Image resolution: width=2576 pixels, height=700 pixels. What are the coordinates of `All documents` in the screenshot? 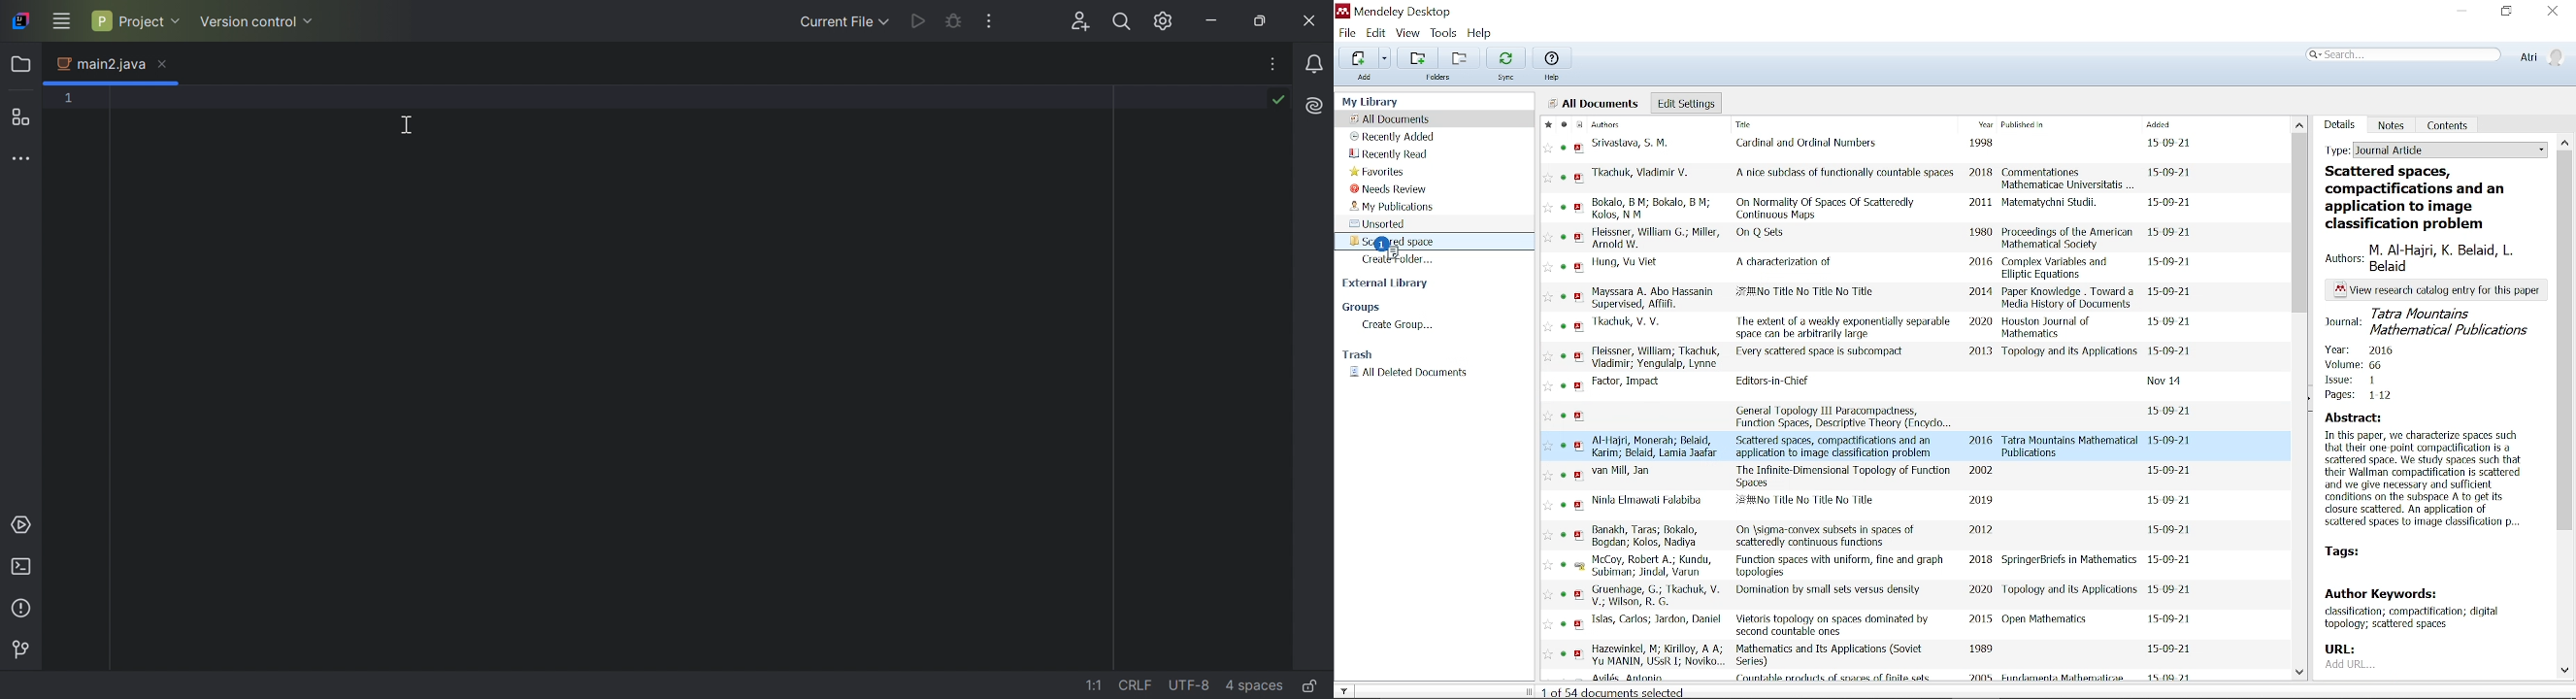 It's located at (1392, 118).